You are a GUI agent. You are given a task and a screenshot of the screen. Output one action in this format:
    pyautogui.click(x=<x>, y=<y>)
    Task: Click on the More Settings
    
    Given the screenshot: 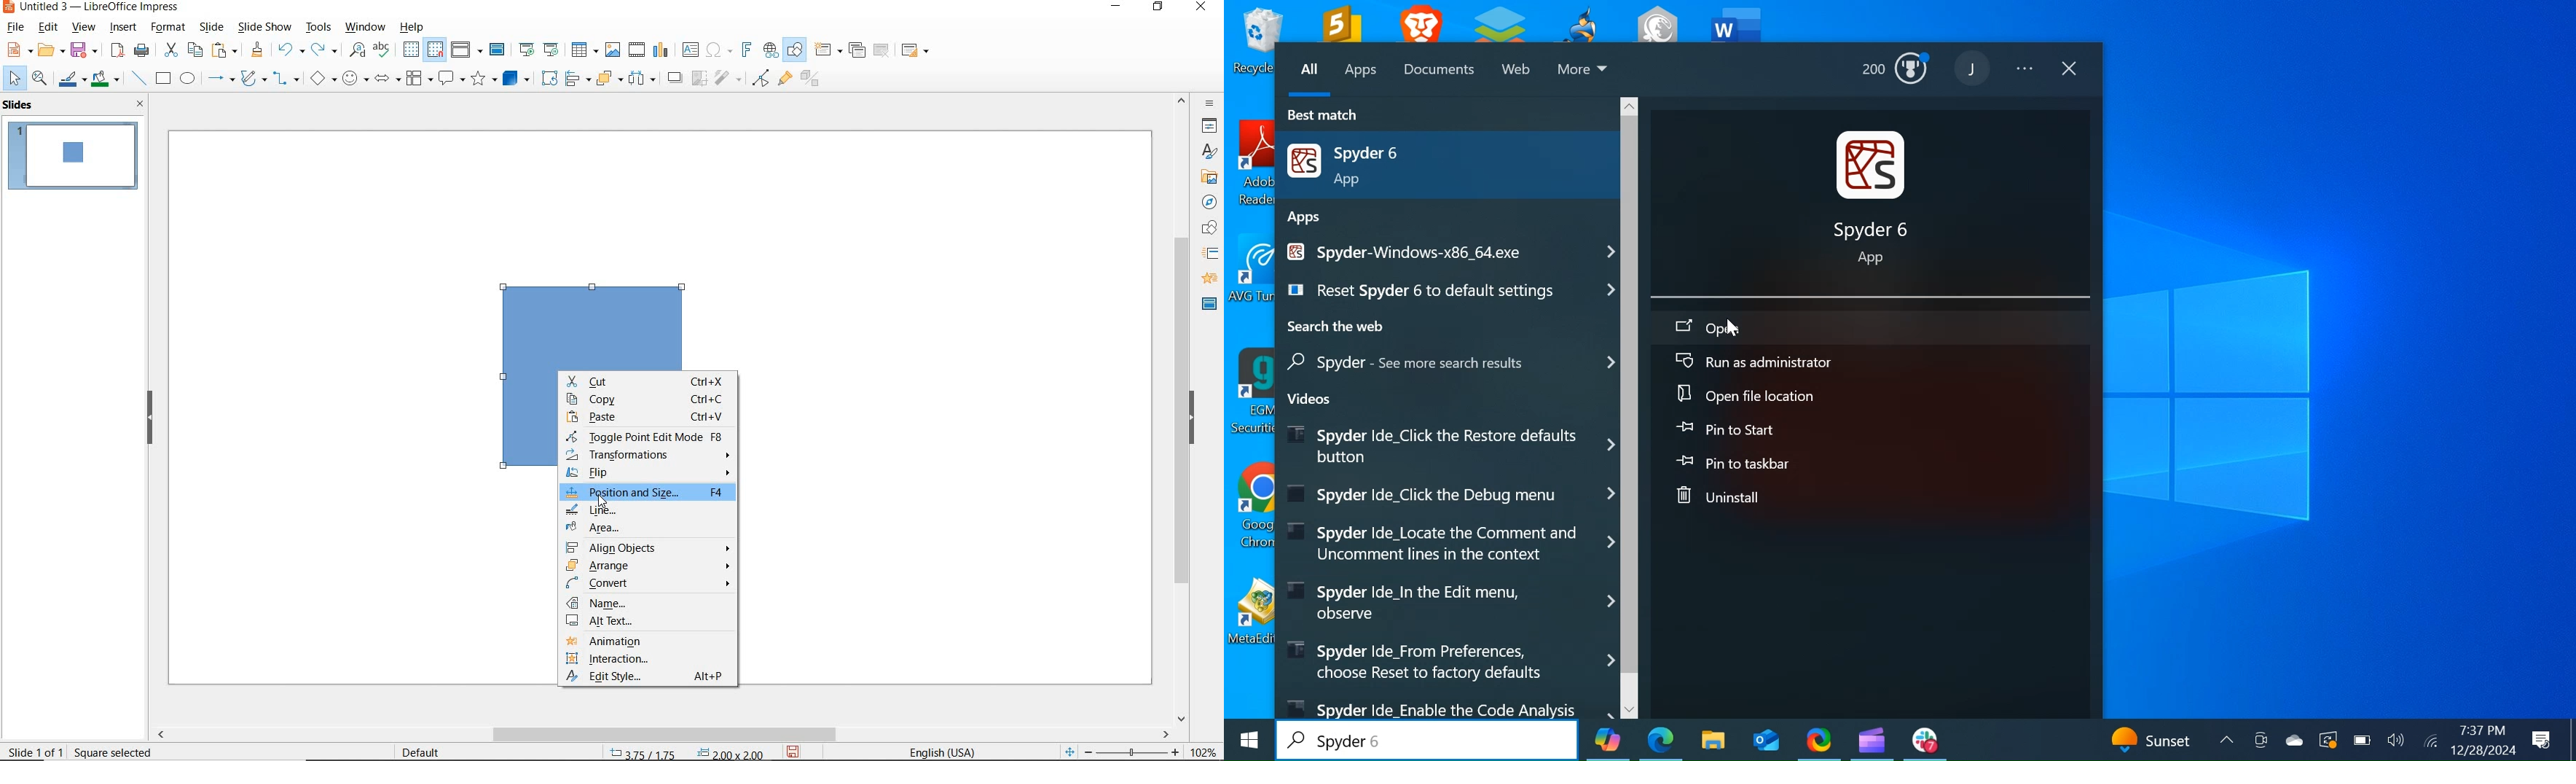 What is the action you would take?
    pyautogui.click(x=2027, y=70)
    